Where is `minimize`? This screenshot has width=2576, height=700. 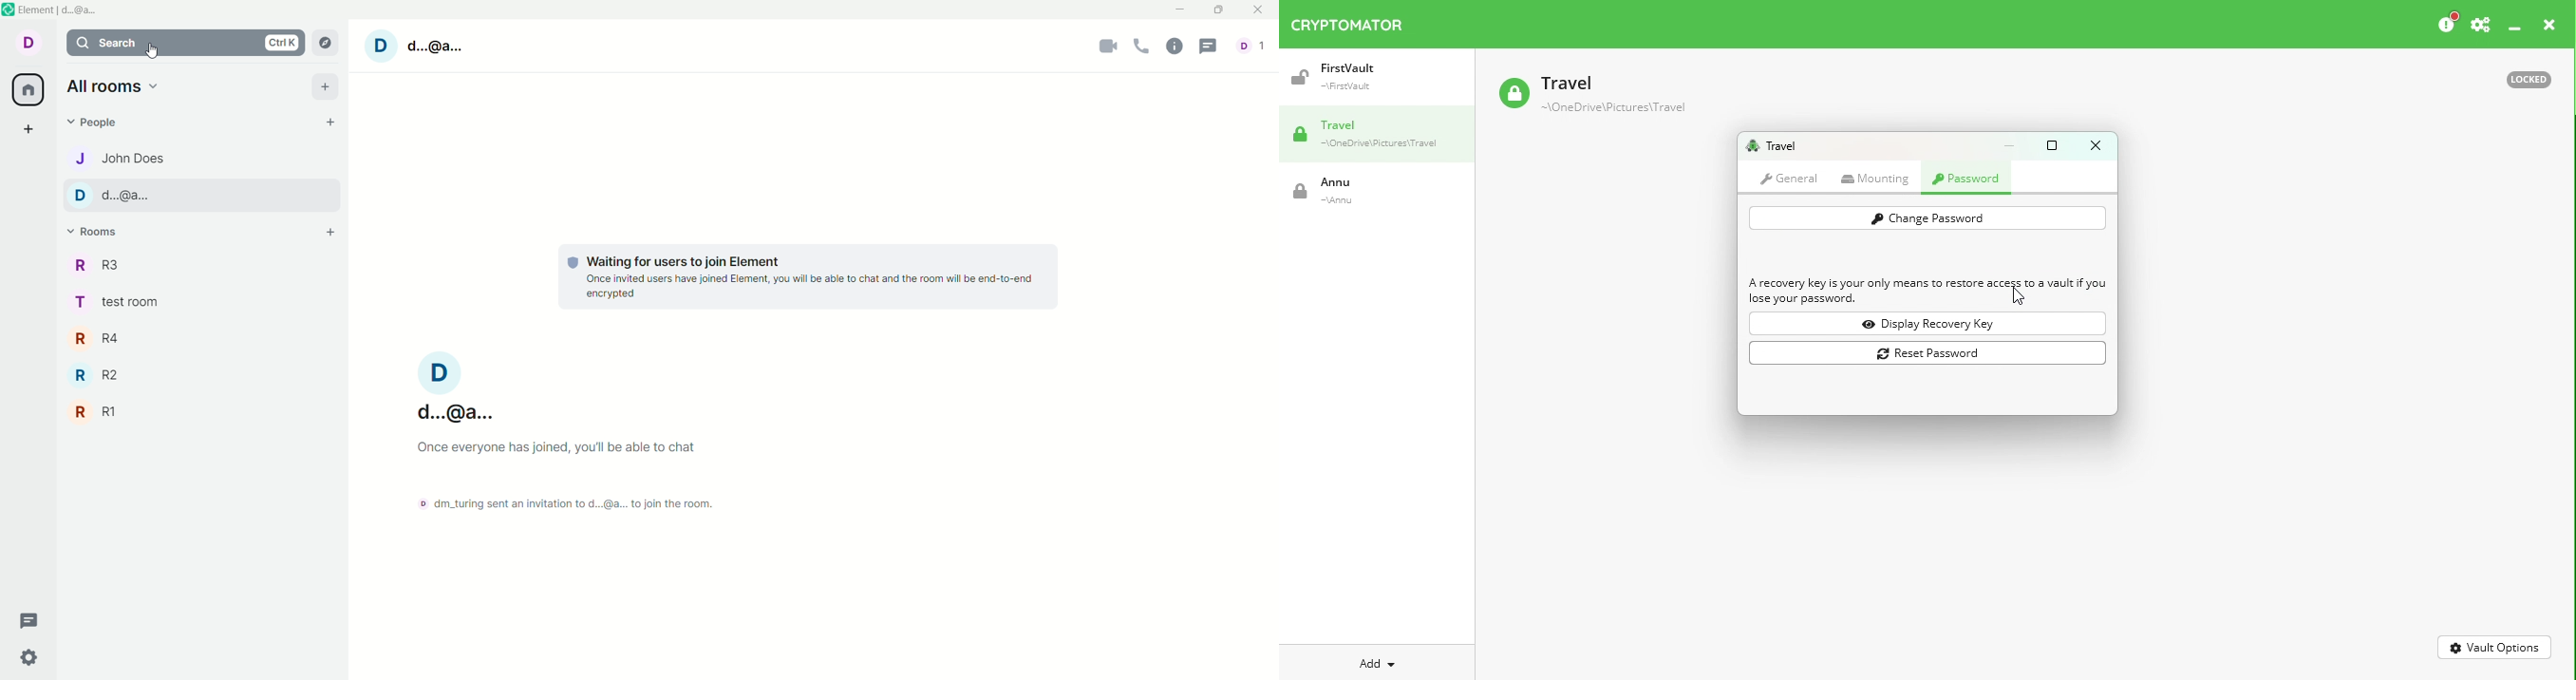
minimize is located at coordinates (1178, 10).